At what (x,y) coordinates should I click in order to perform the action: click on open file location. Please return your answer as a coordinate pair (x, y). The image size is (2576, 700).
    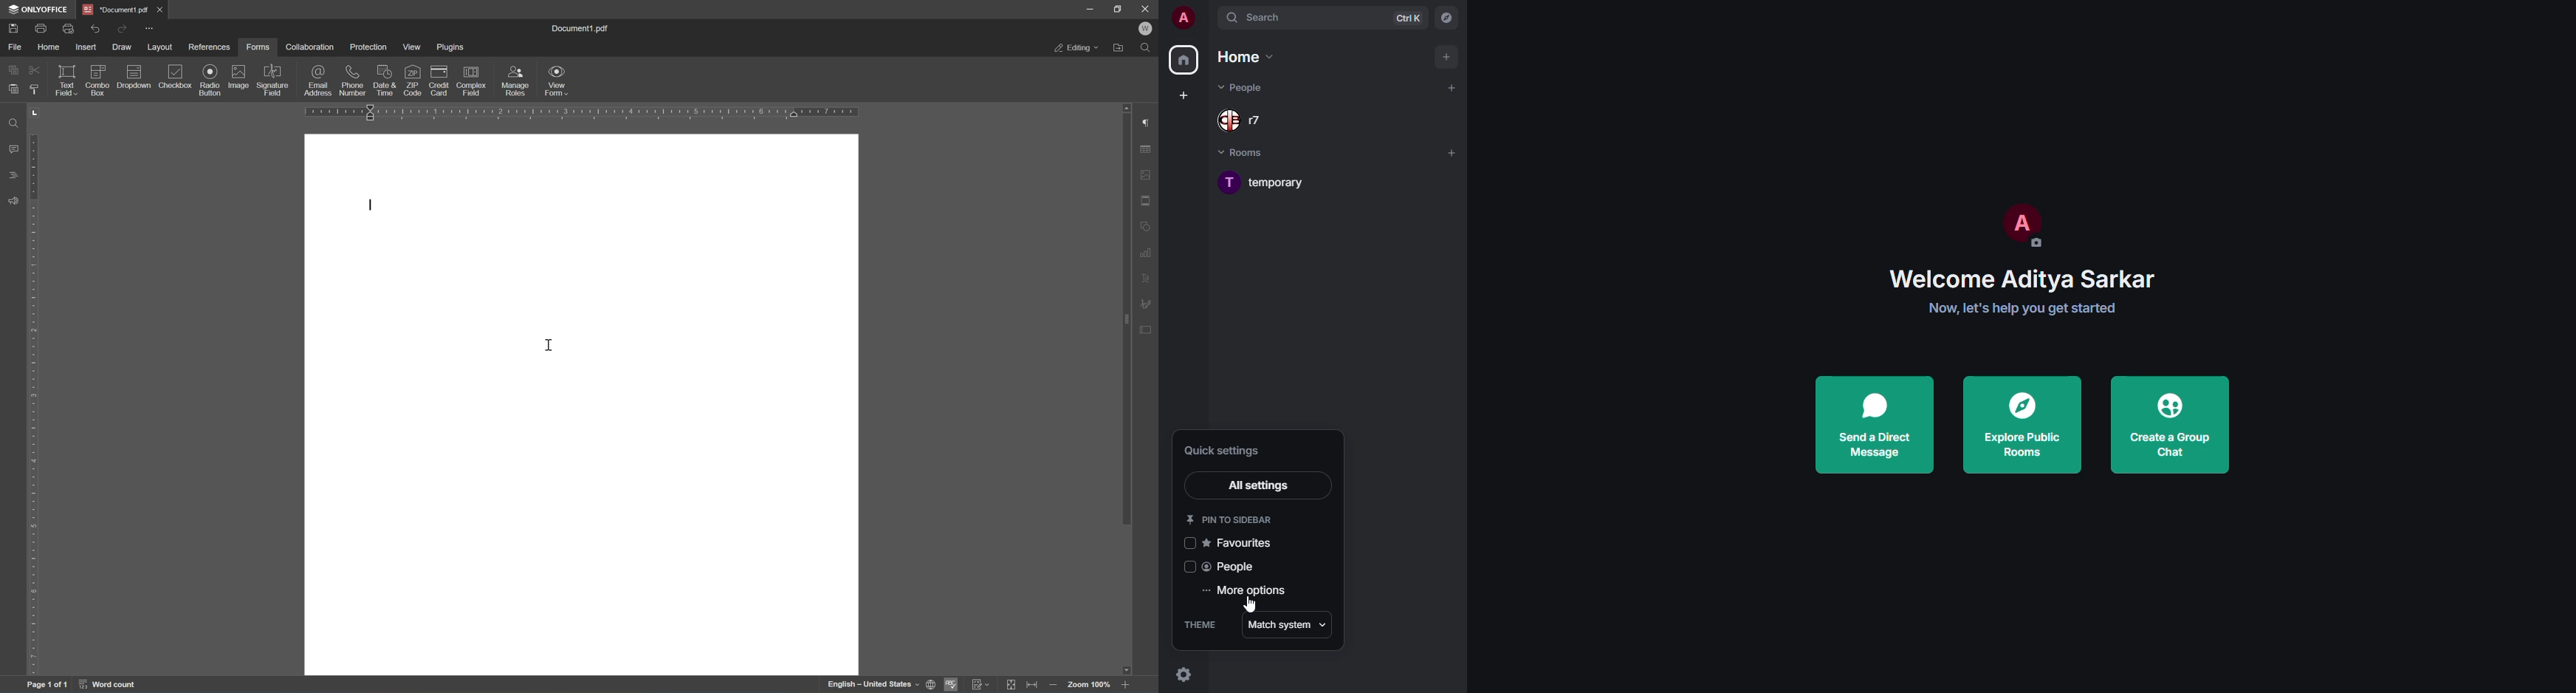
    Looking at the image, I should click on (1118, 48).